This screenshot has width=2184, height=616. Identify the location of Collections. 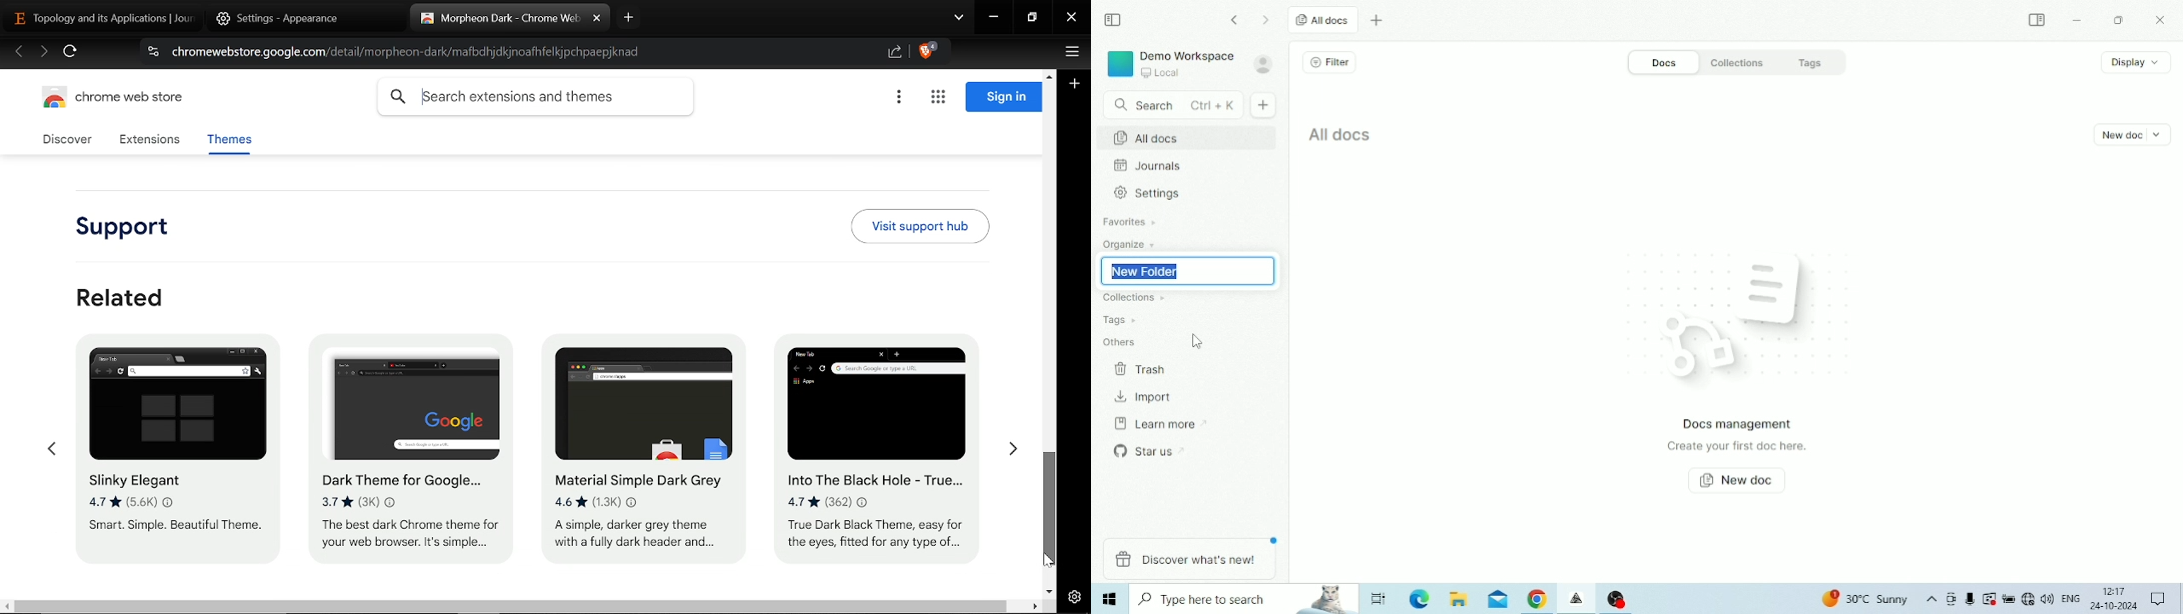
(1131, 300).